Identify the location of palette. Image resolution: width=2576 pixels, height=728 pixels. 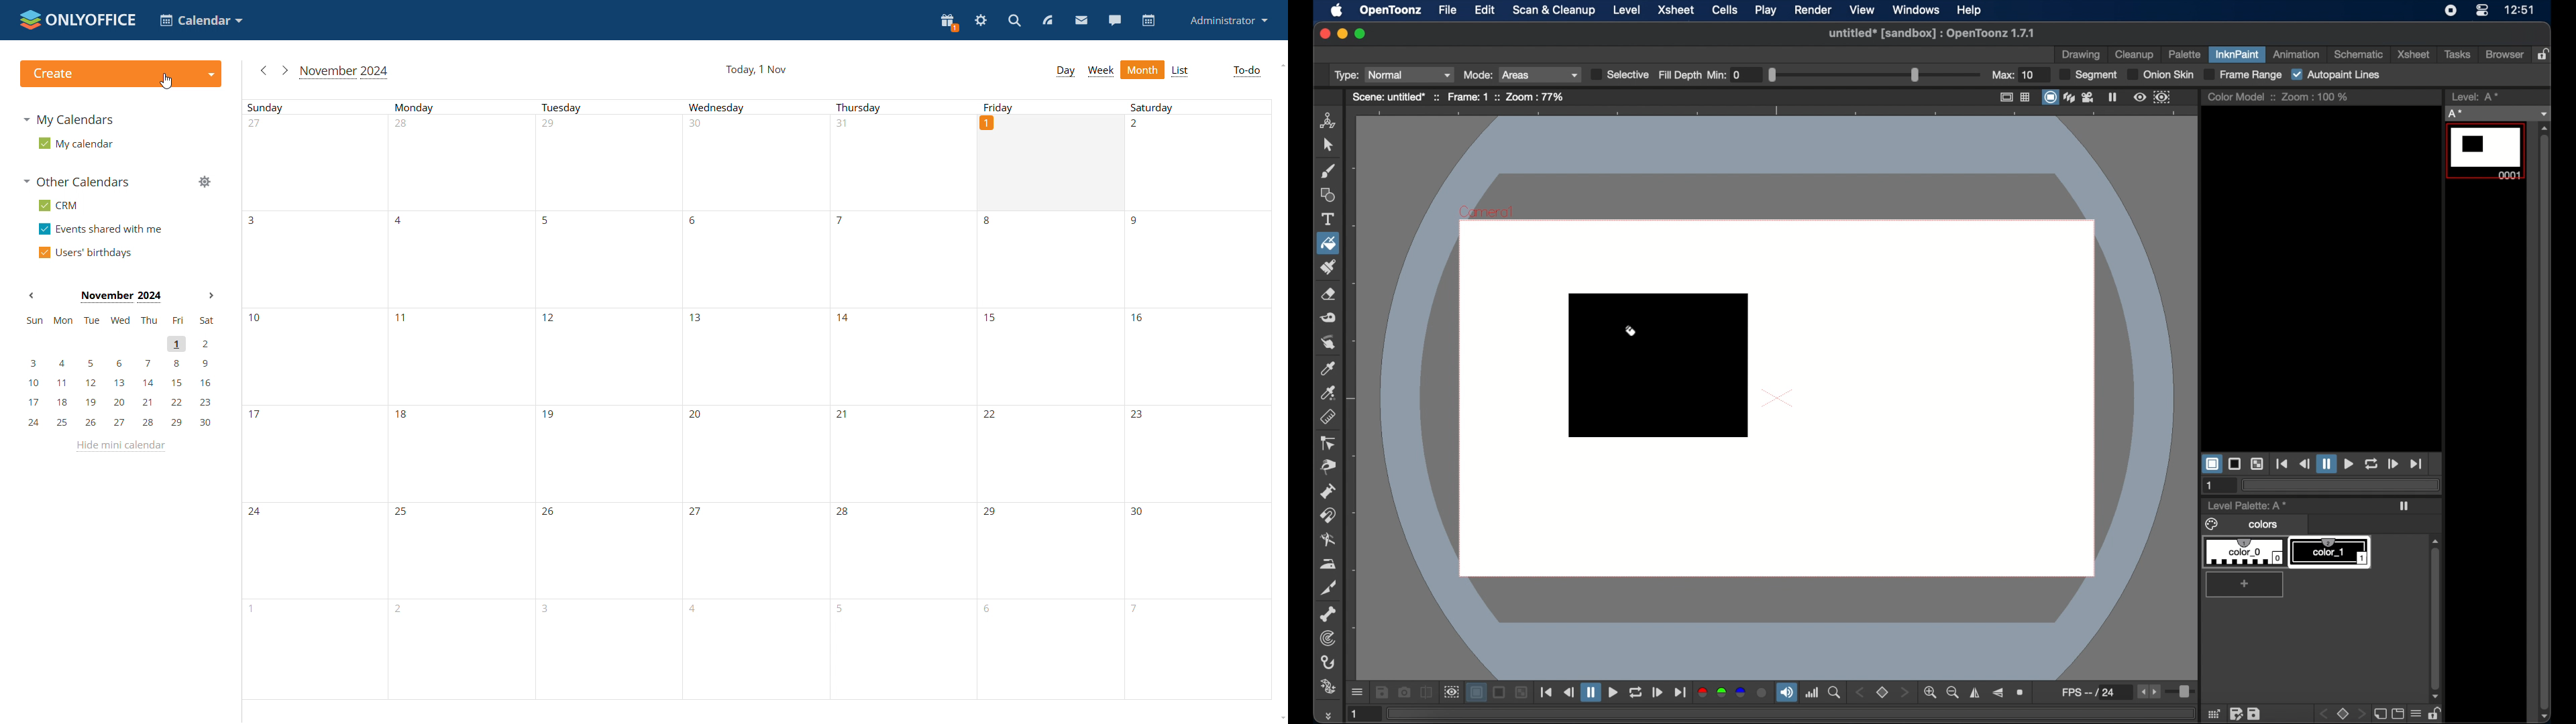
(2184, 56).